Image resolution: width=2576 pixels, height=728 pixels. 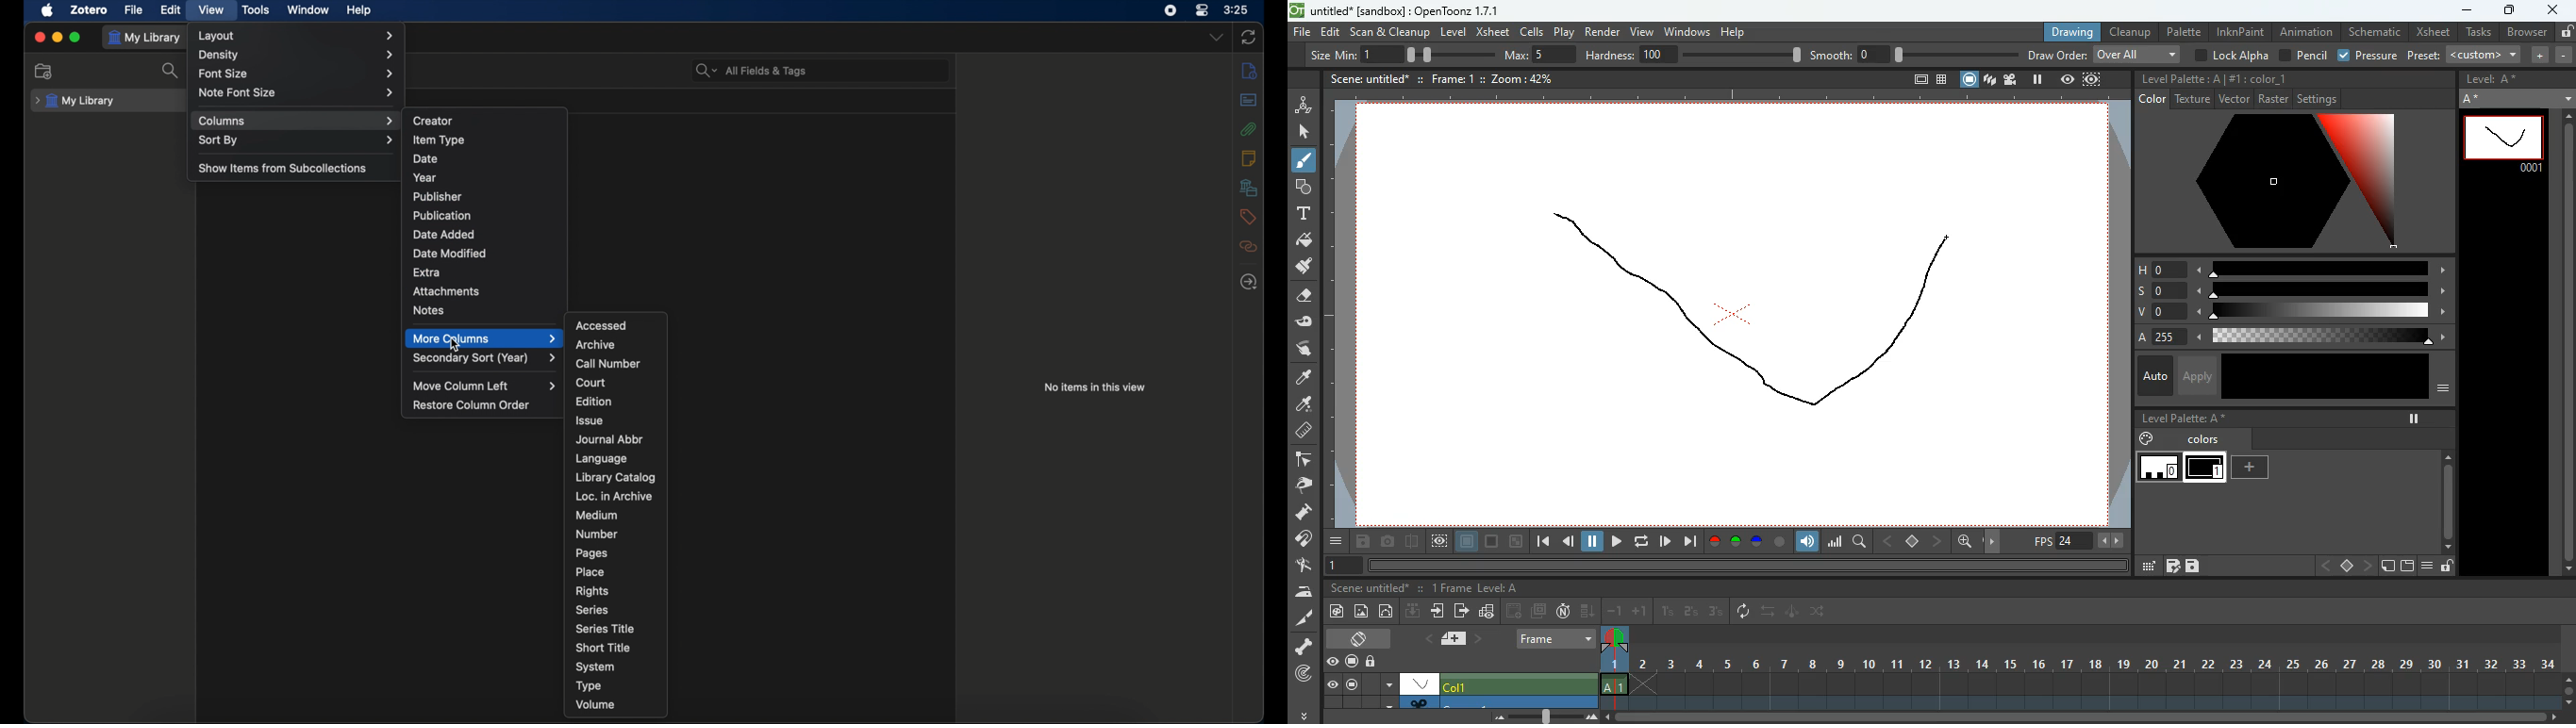 I want to click on document, so click(x=2405, y=567).